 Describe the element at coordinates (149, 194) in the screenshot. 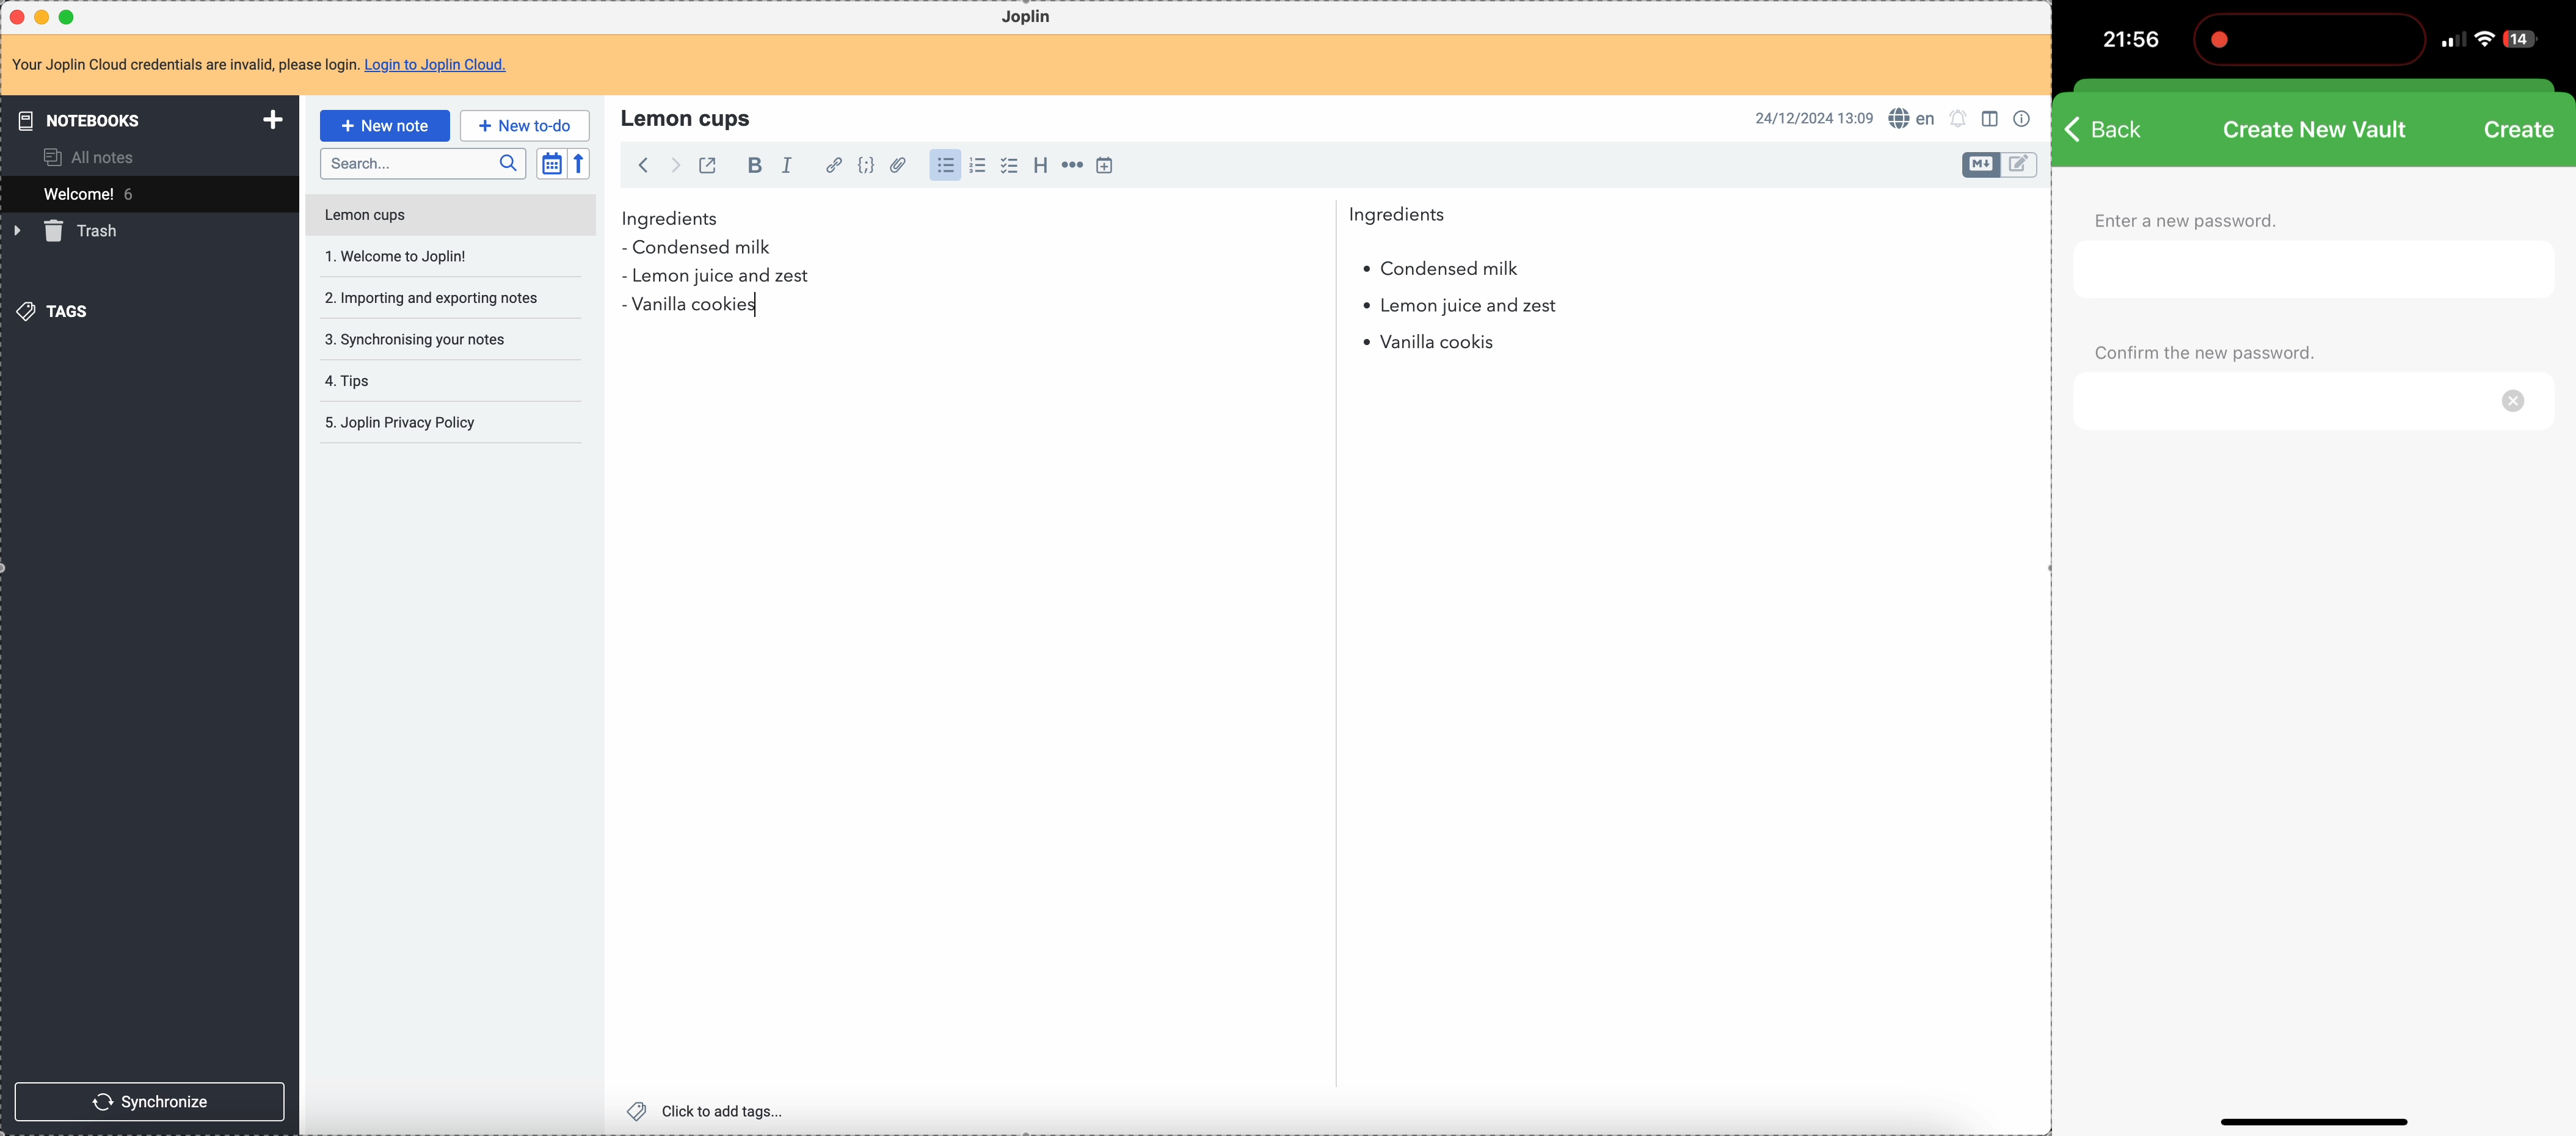

I see `welcome` at that location.